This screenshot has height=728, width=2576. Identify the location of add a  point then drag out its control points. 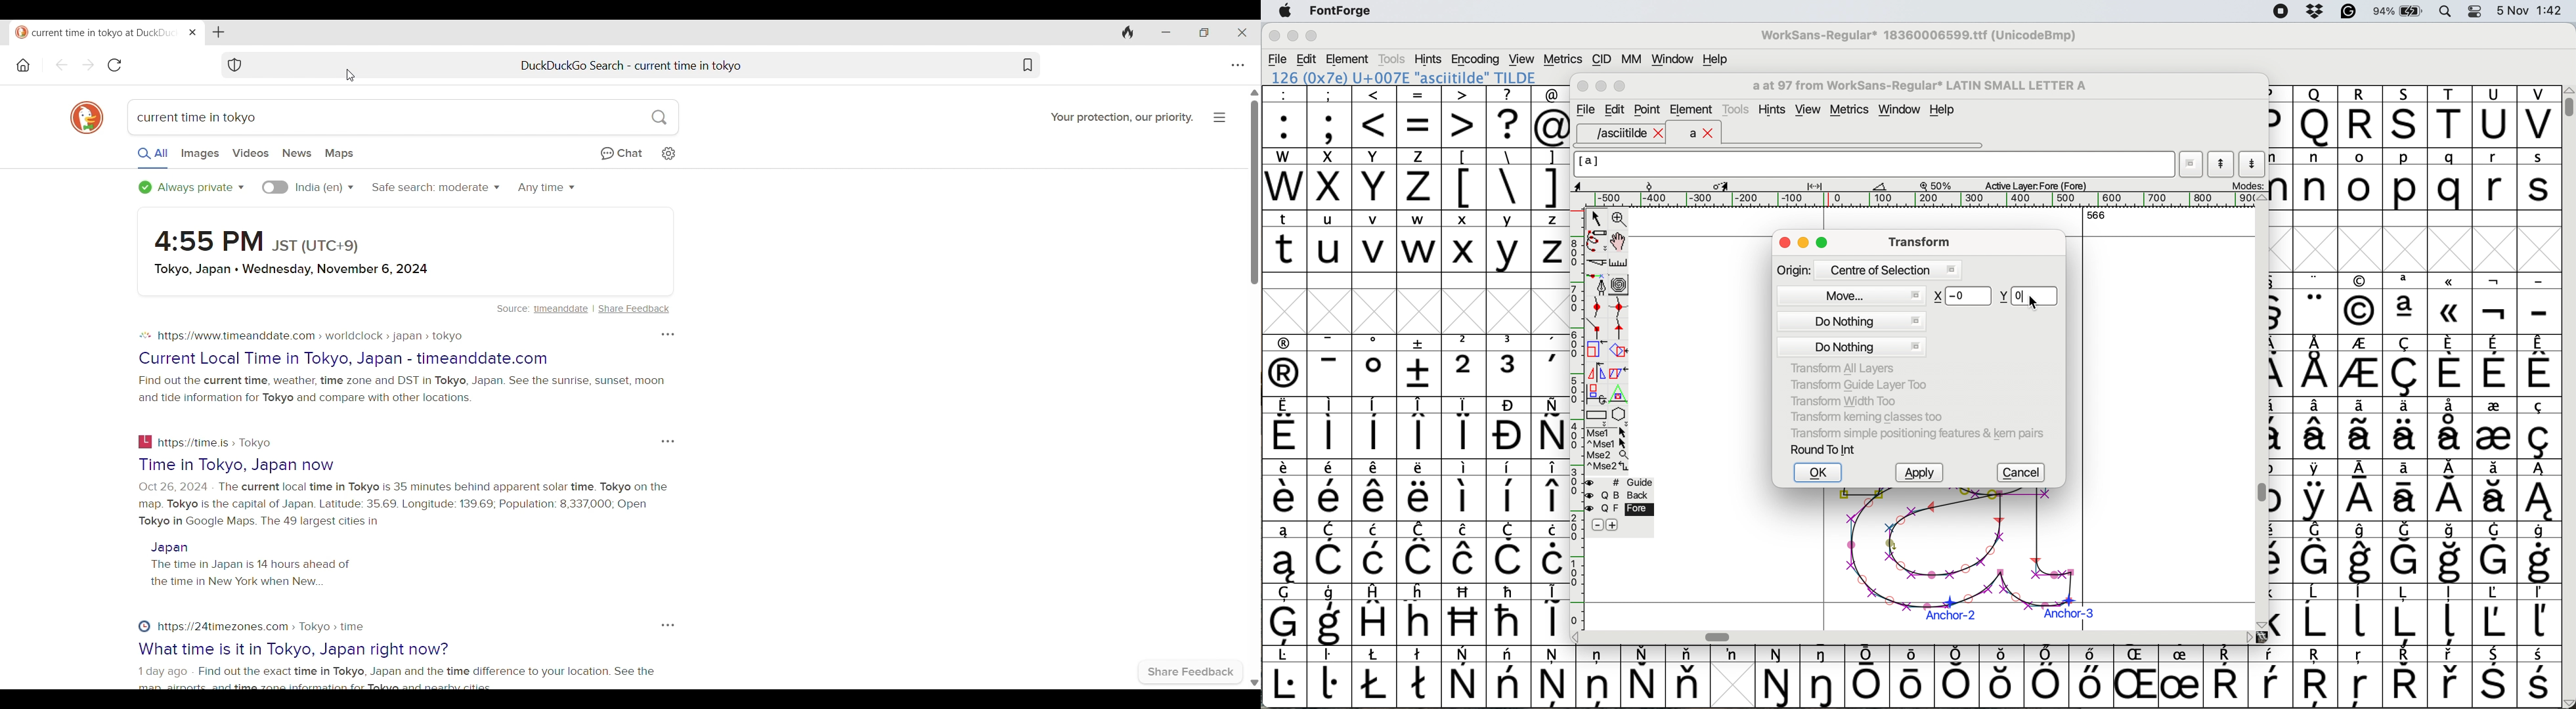
(1597, 284).